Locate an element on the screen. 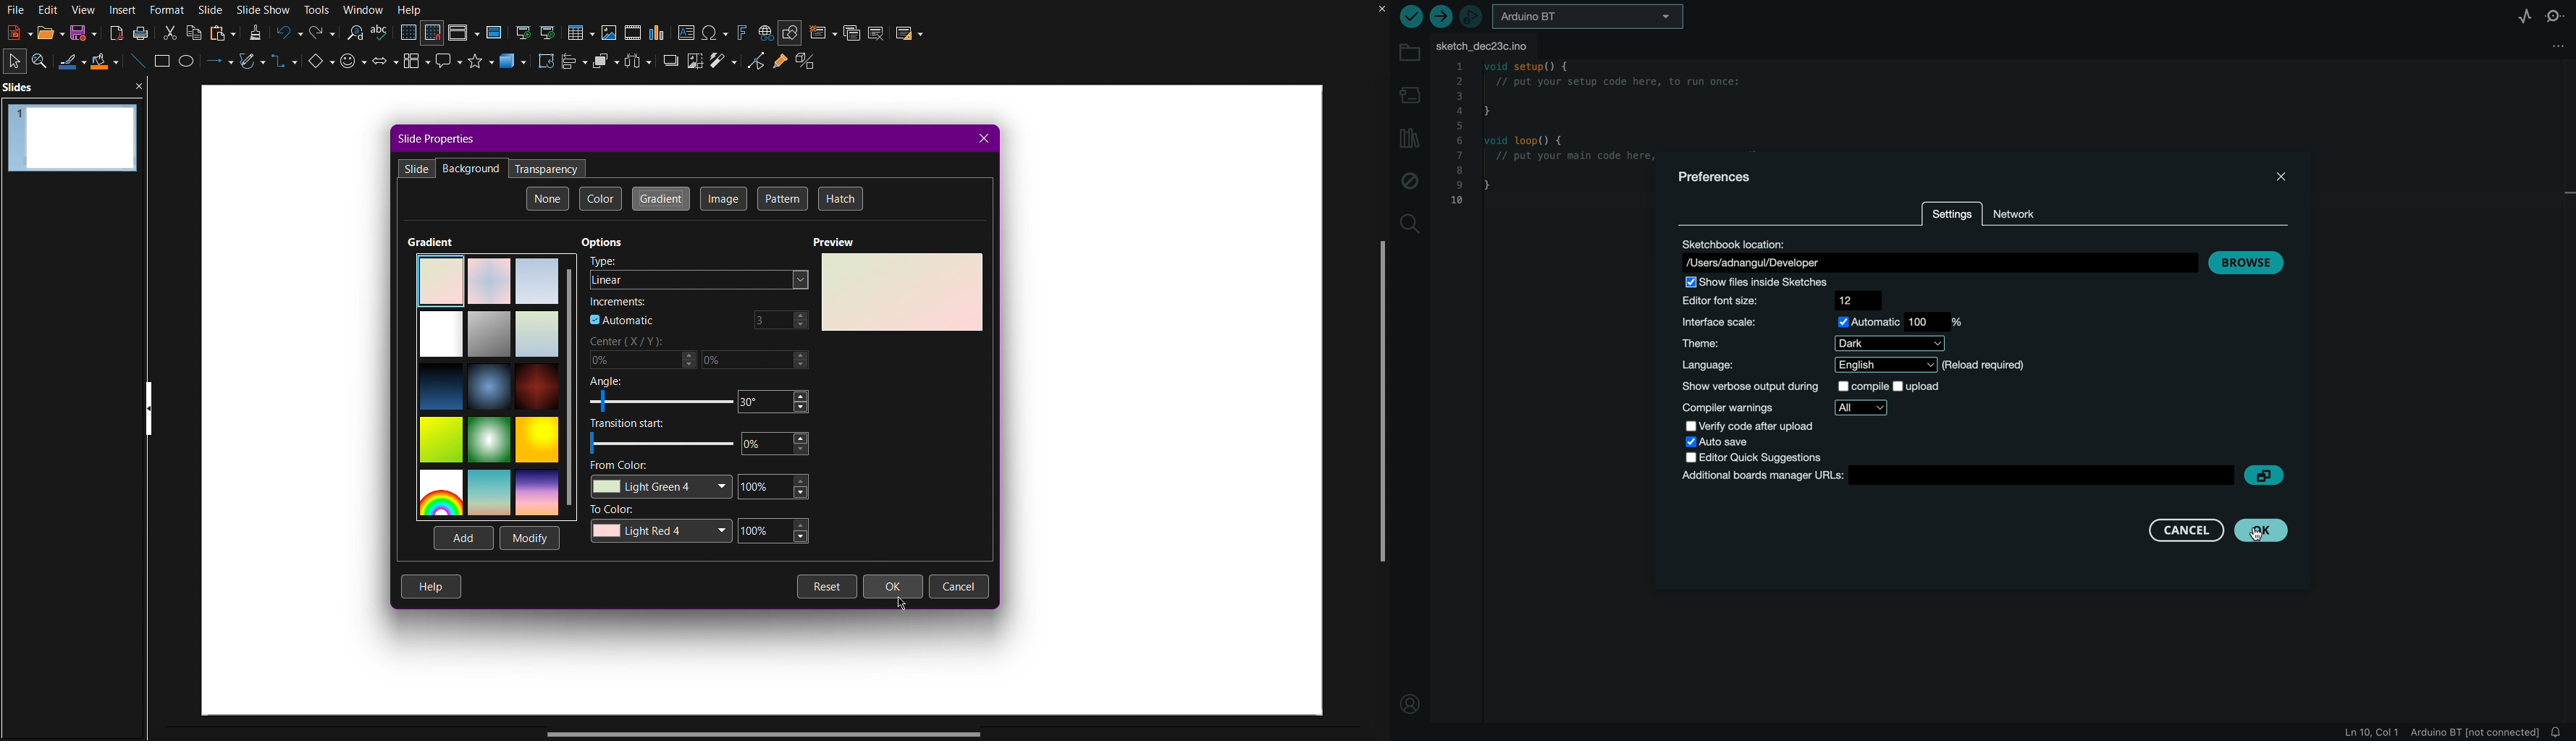  Crop images is located at coordinates (694, 66).